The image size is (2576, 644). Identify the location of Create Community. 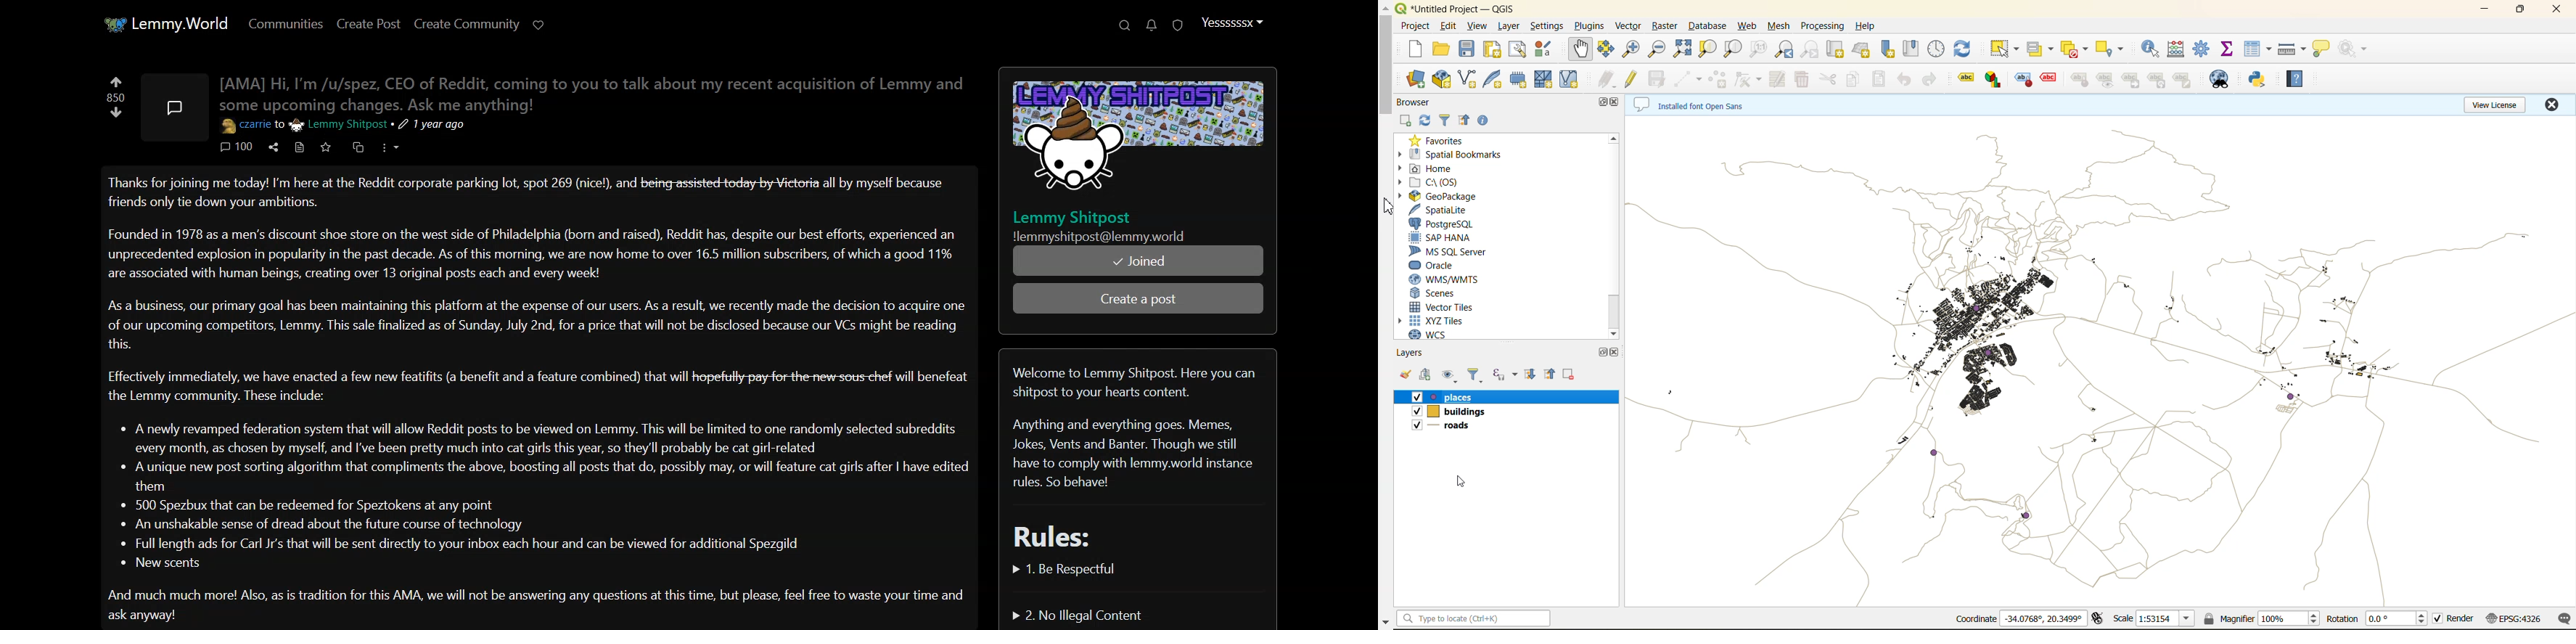
(467, 24).